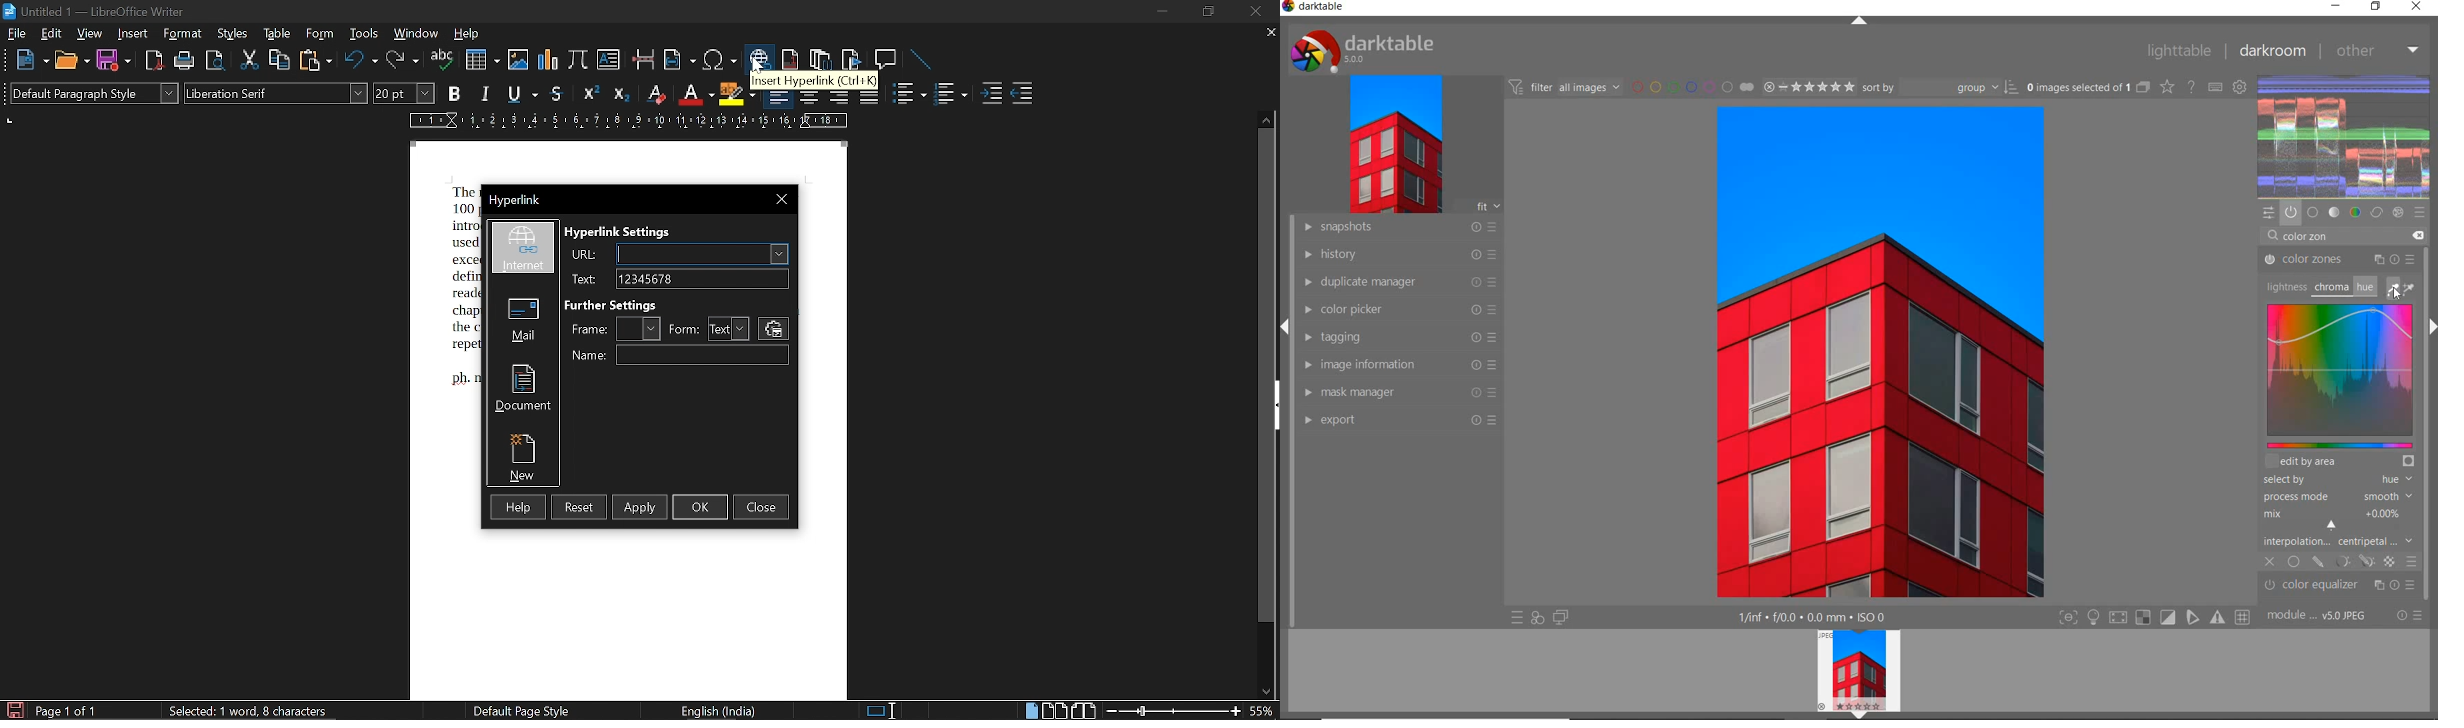 Image resolution: width=2464 pixels, height=728 pixels. Describe the element at coordinates (992, 94) in the screenshot. I see `increase indent` at that location.